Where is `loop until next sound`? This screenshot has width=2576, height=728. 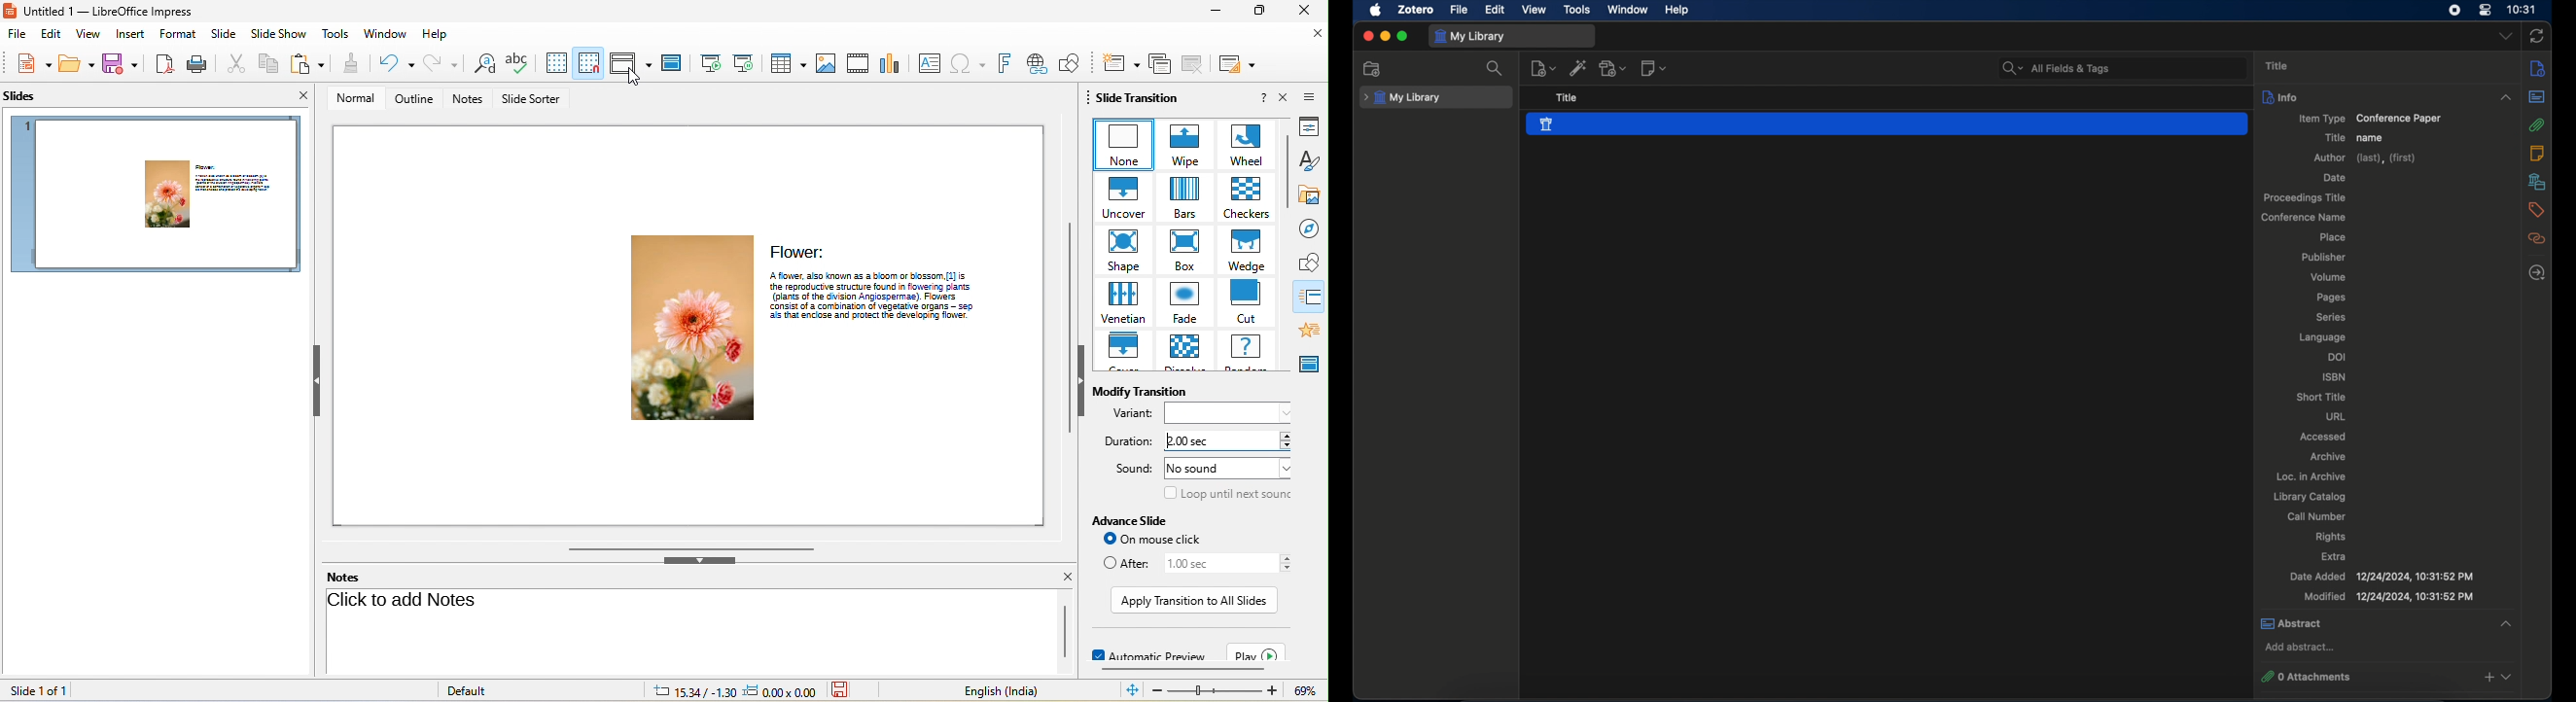
loop until next sound is located at coordinates (1229, 495).